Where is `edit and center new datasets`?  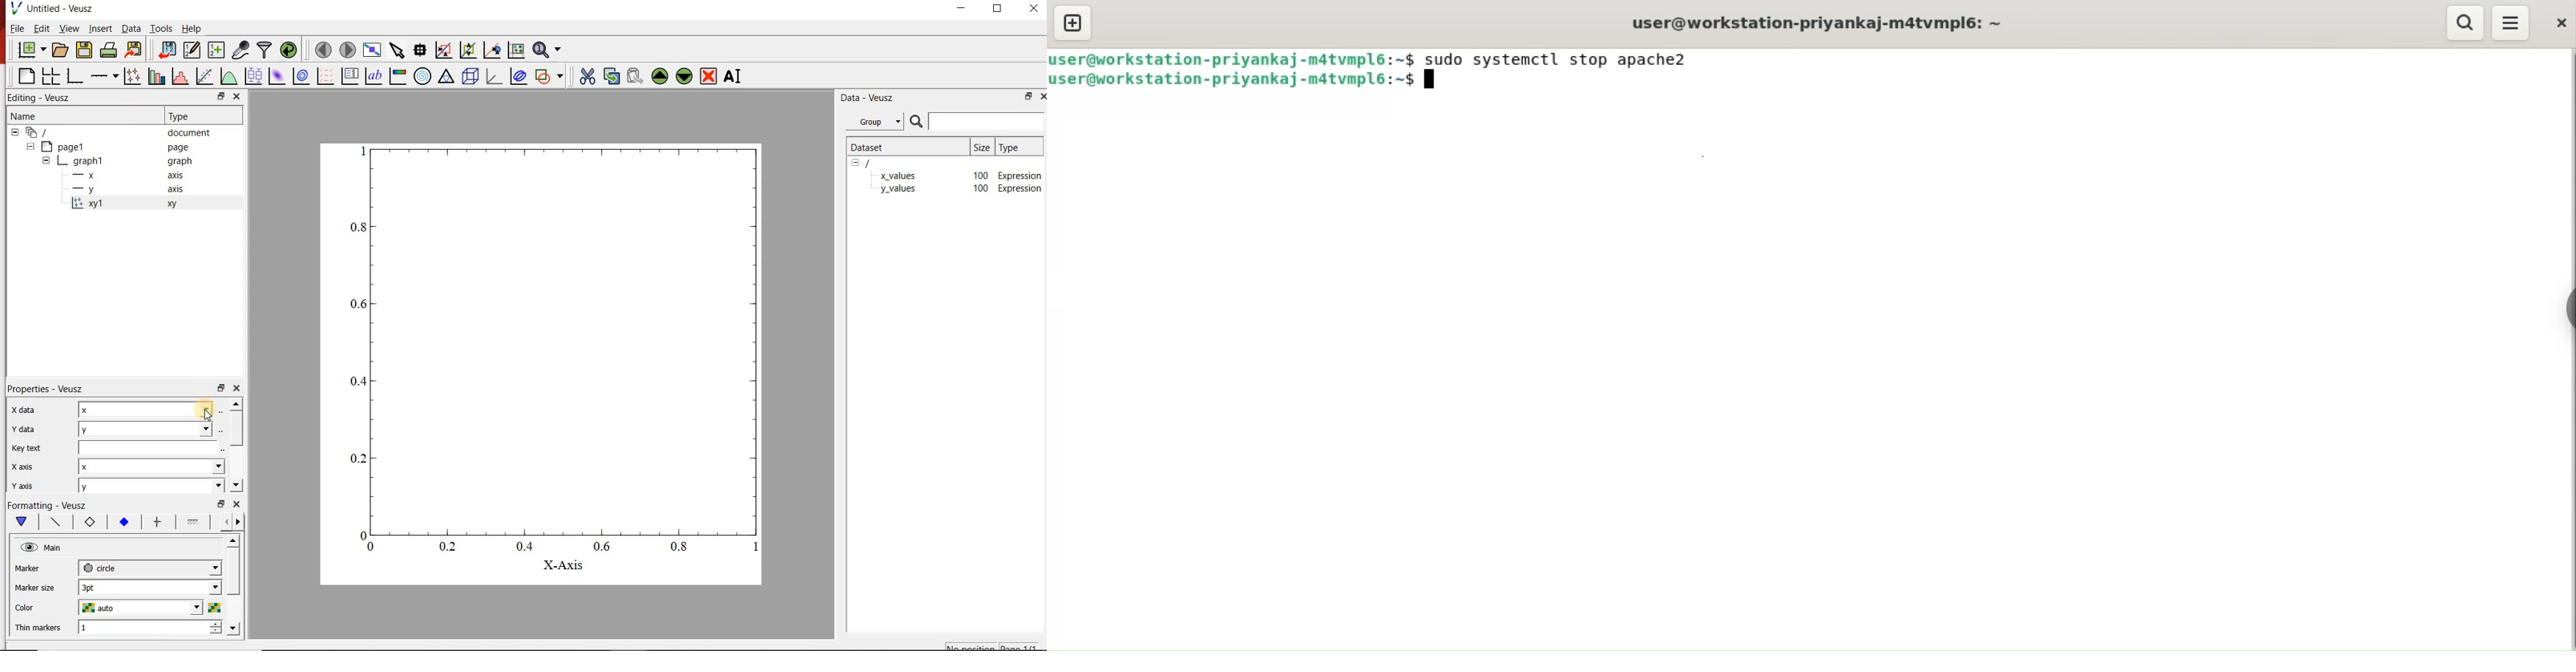
edit and center new datasets is located at coordinates (193, 51).